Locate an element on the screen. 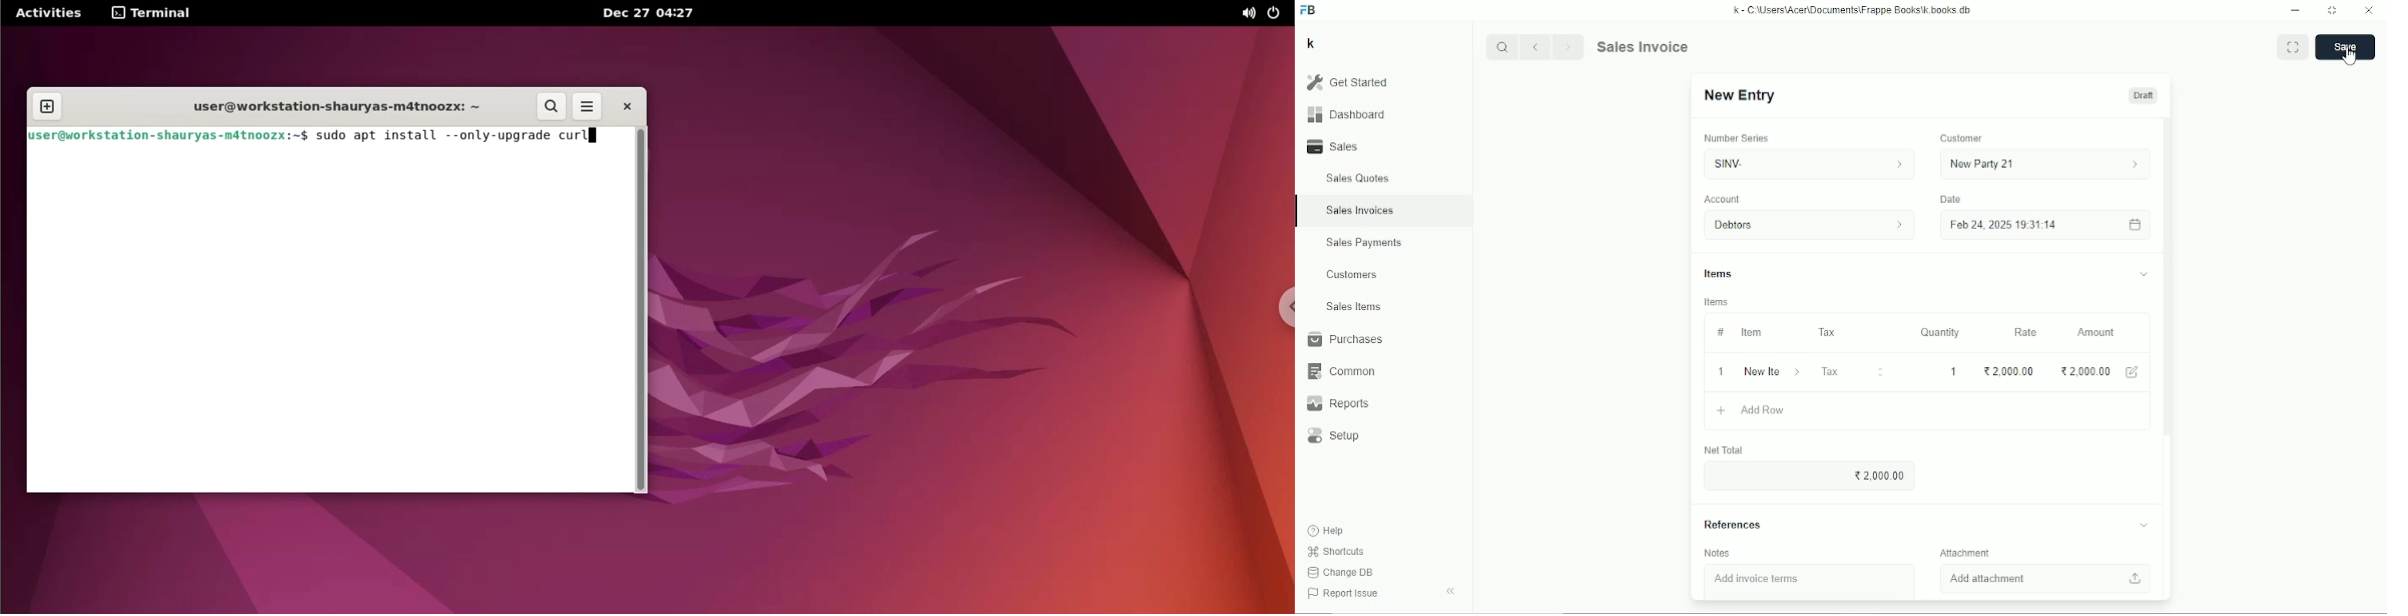 This screenshot has height=616, width=2408. Add invoice items is located at coordinates (1754, 578).